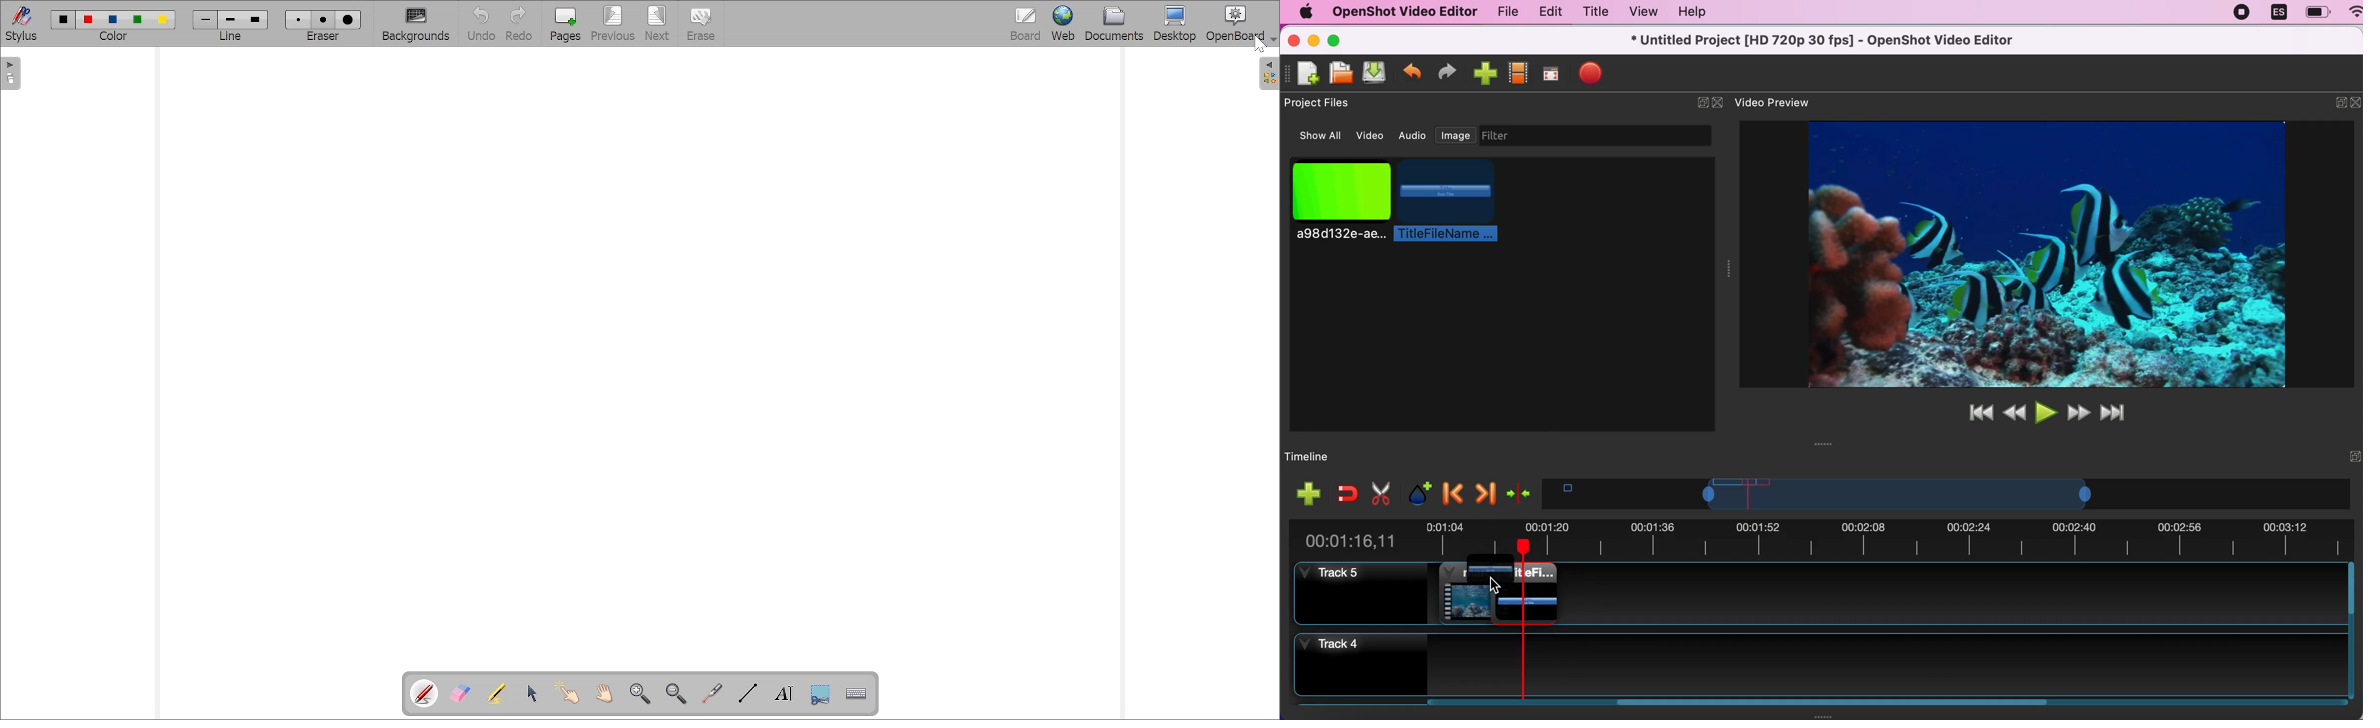  I want to click on video preview, so click(1780, 103).